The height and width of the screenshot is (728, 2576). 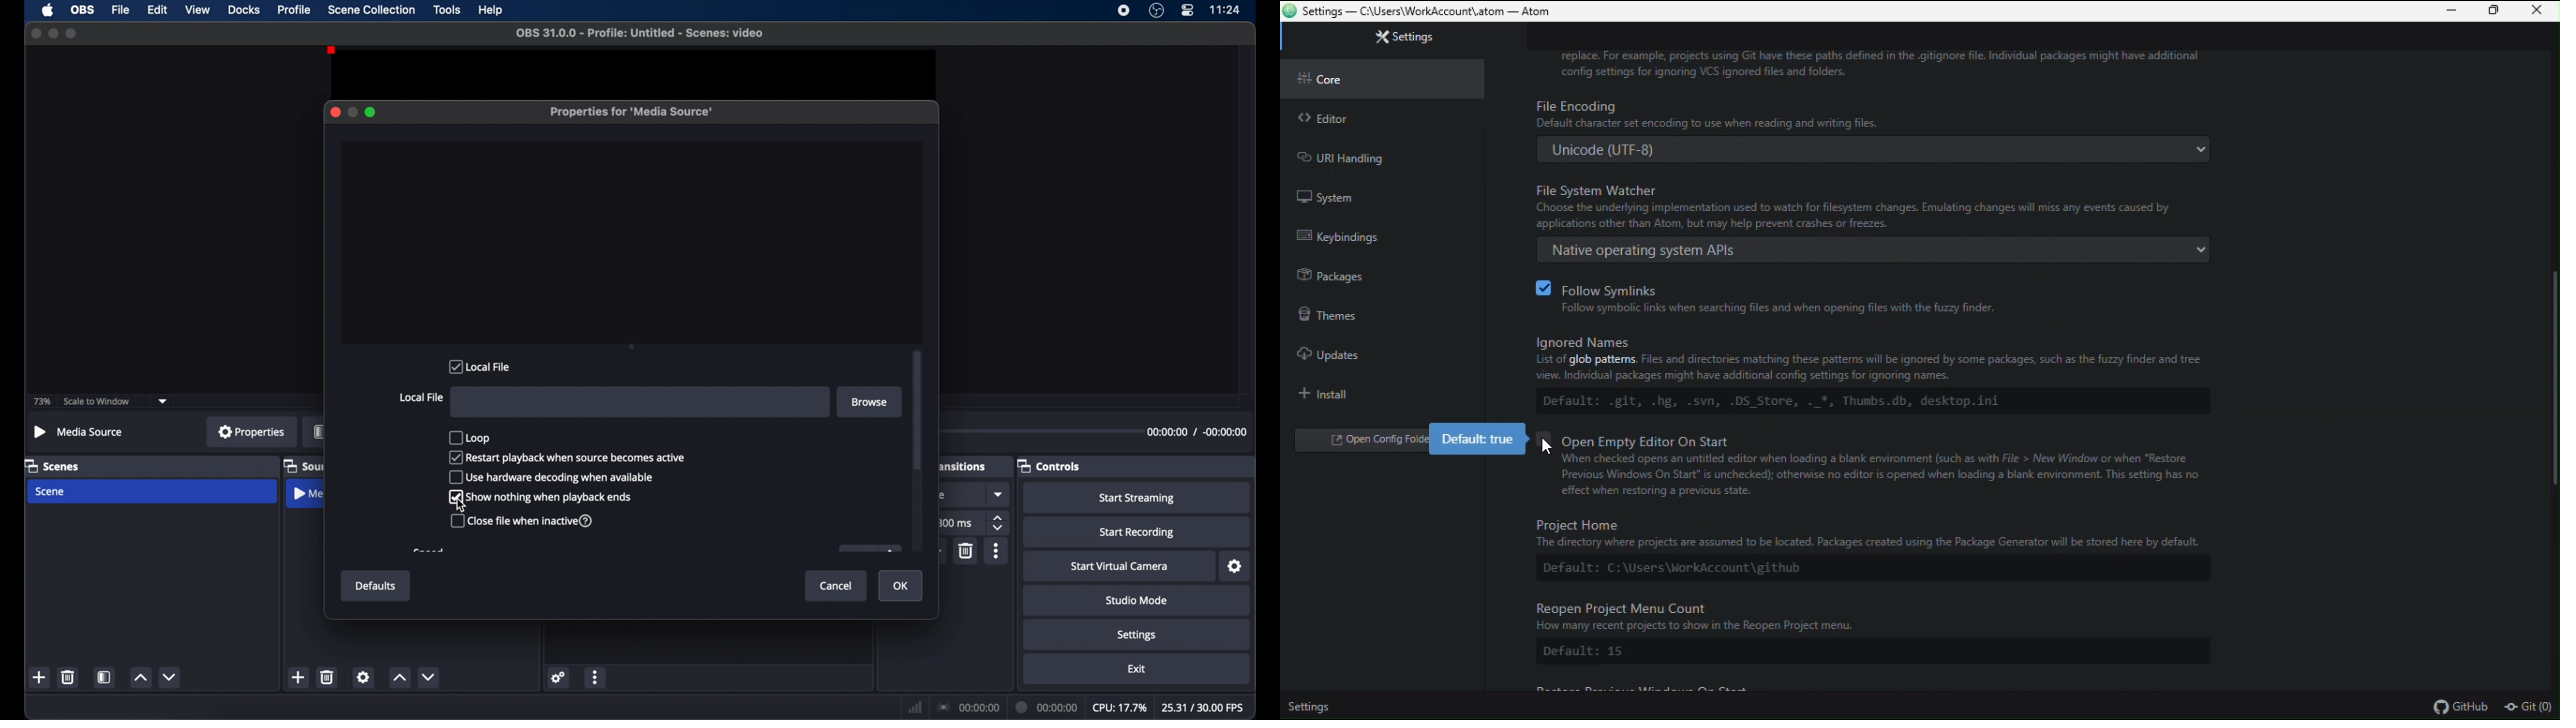 I want to click on media source, so click(x=307, y=493).